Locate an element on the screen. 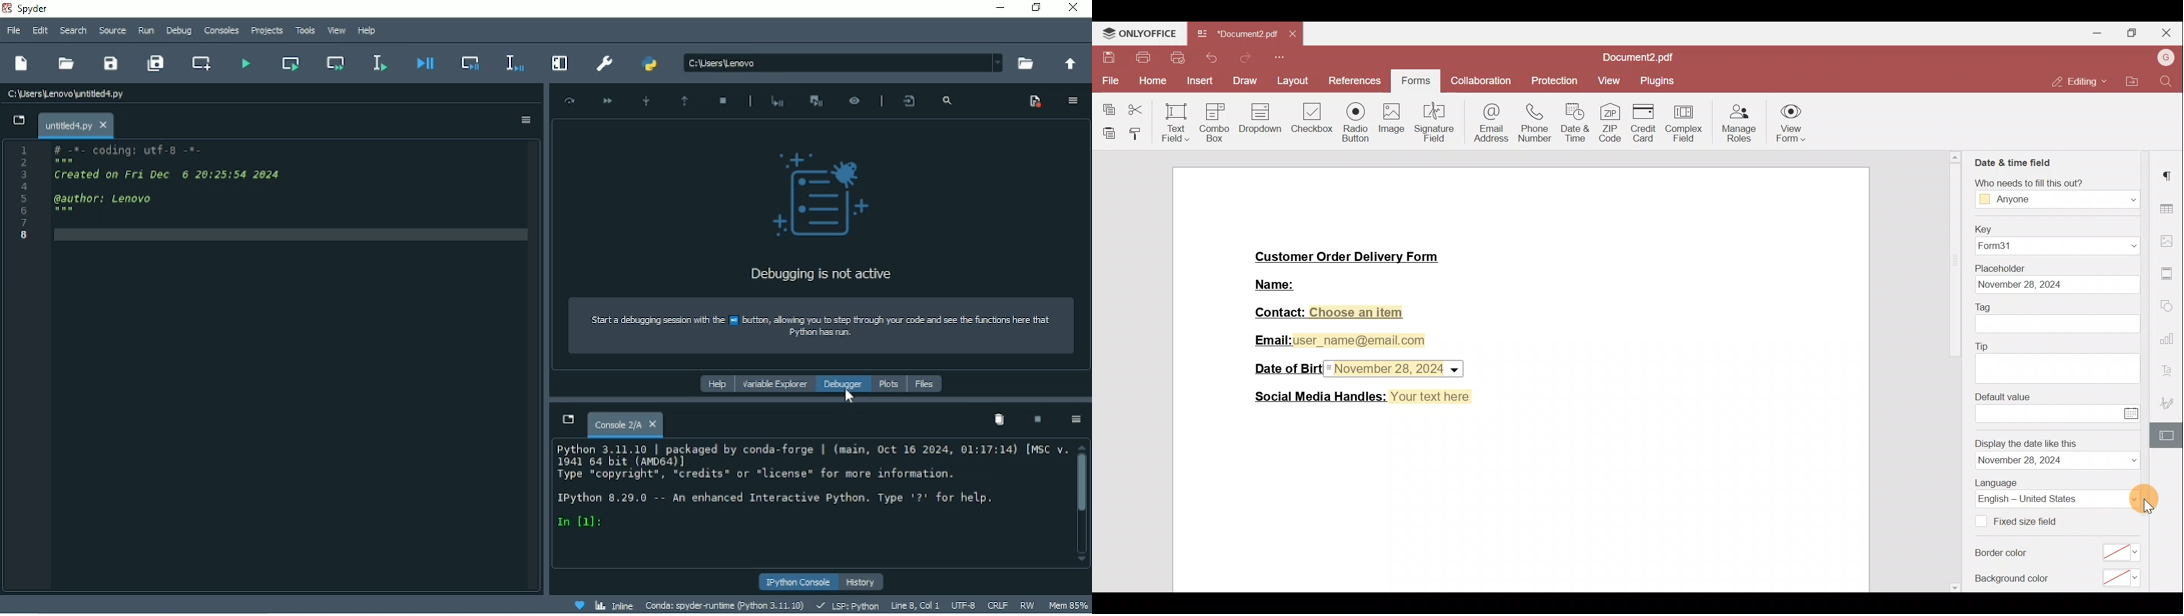  Tip is located at coordinates (1983, 346).